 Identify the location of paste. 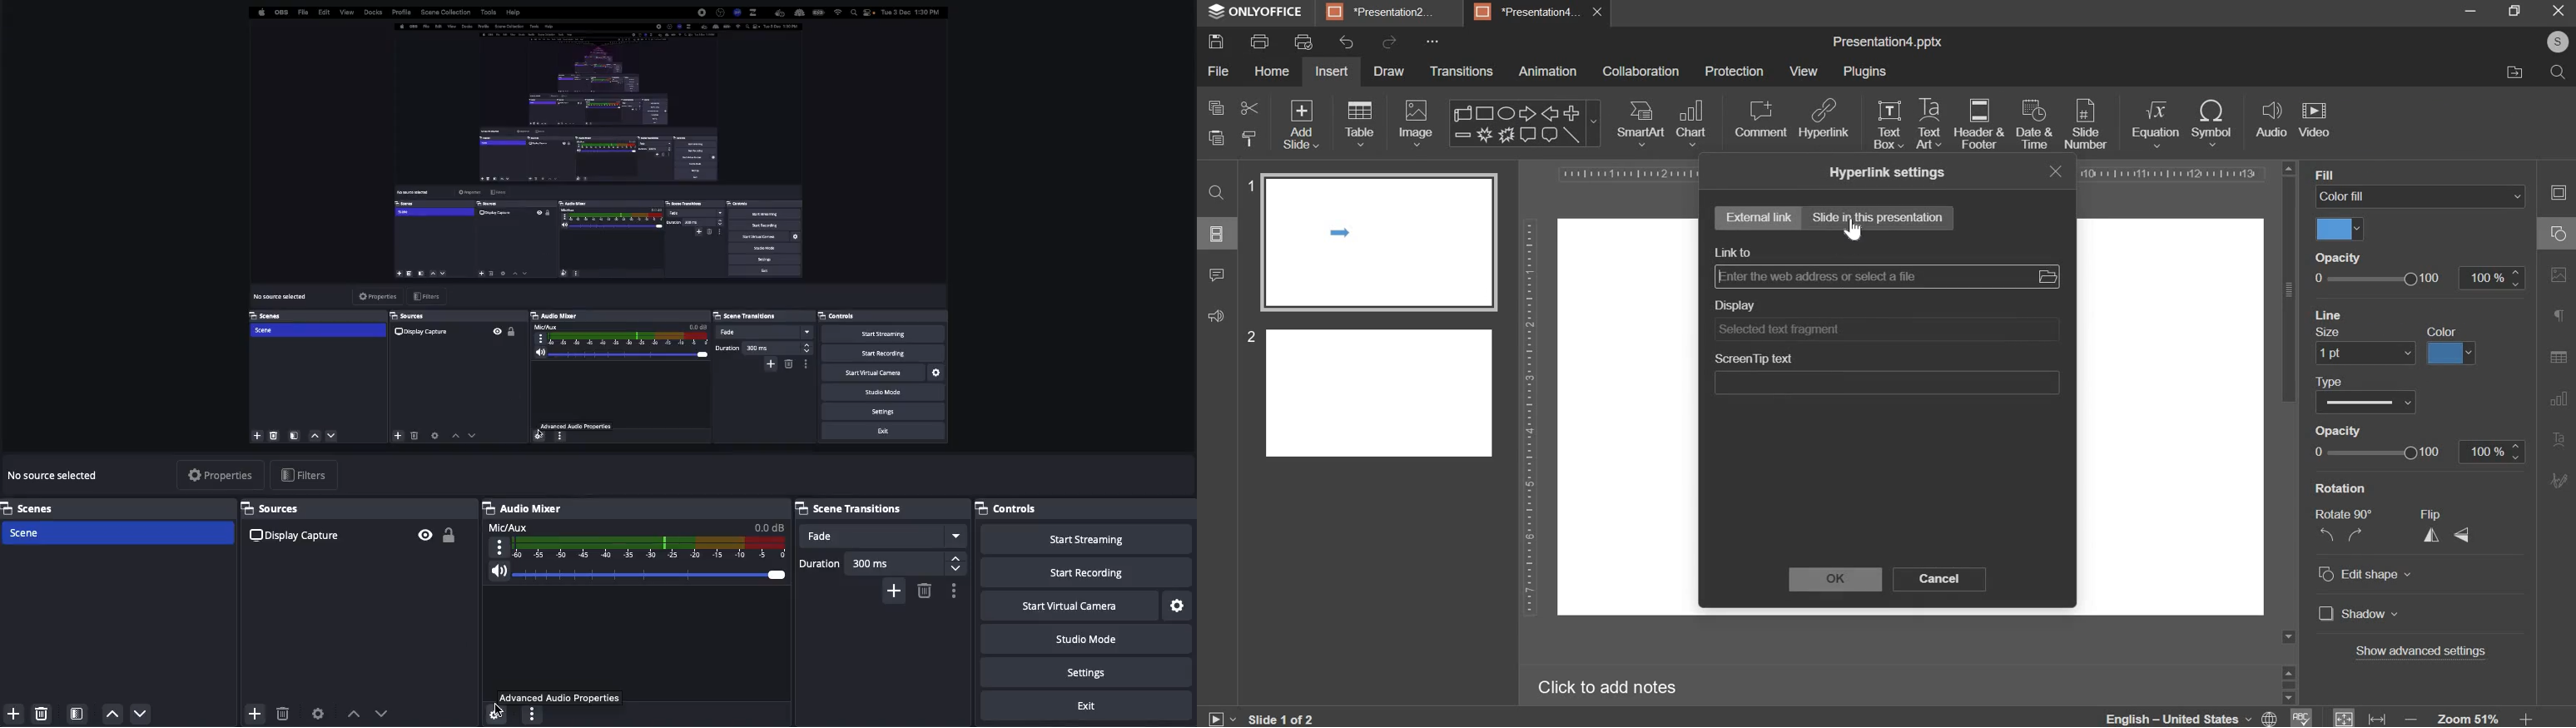
(1214, 138).